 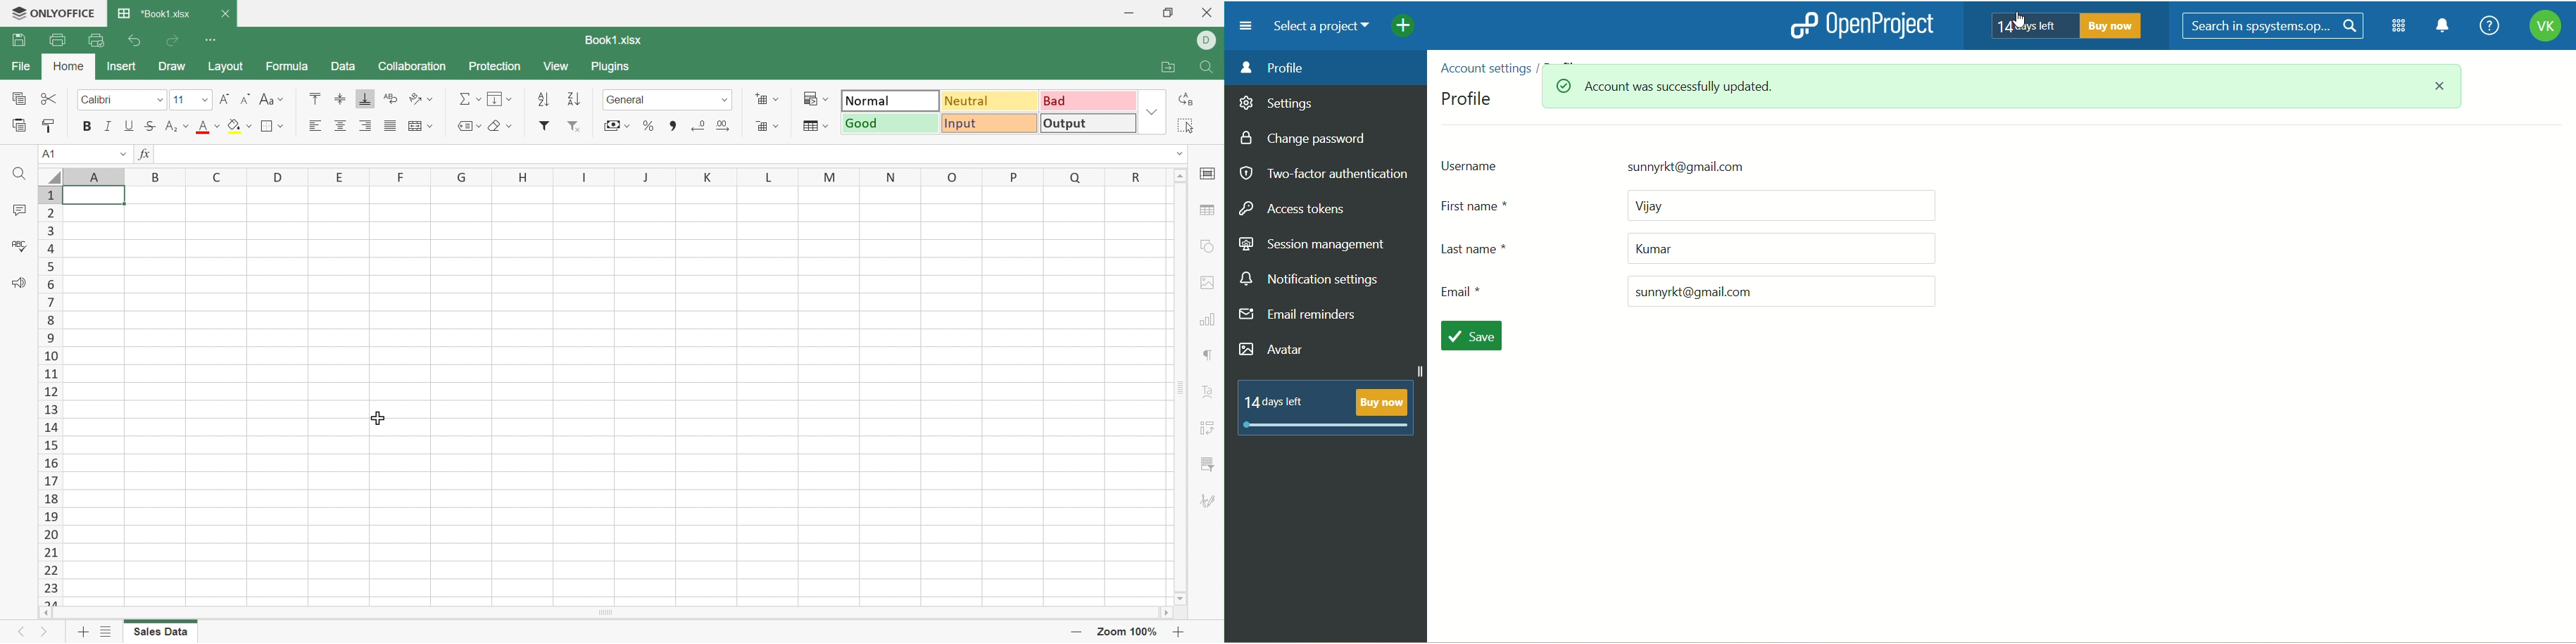 I want to click on Close, so click(x=224, y=13).